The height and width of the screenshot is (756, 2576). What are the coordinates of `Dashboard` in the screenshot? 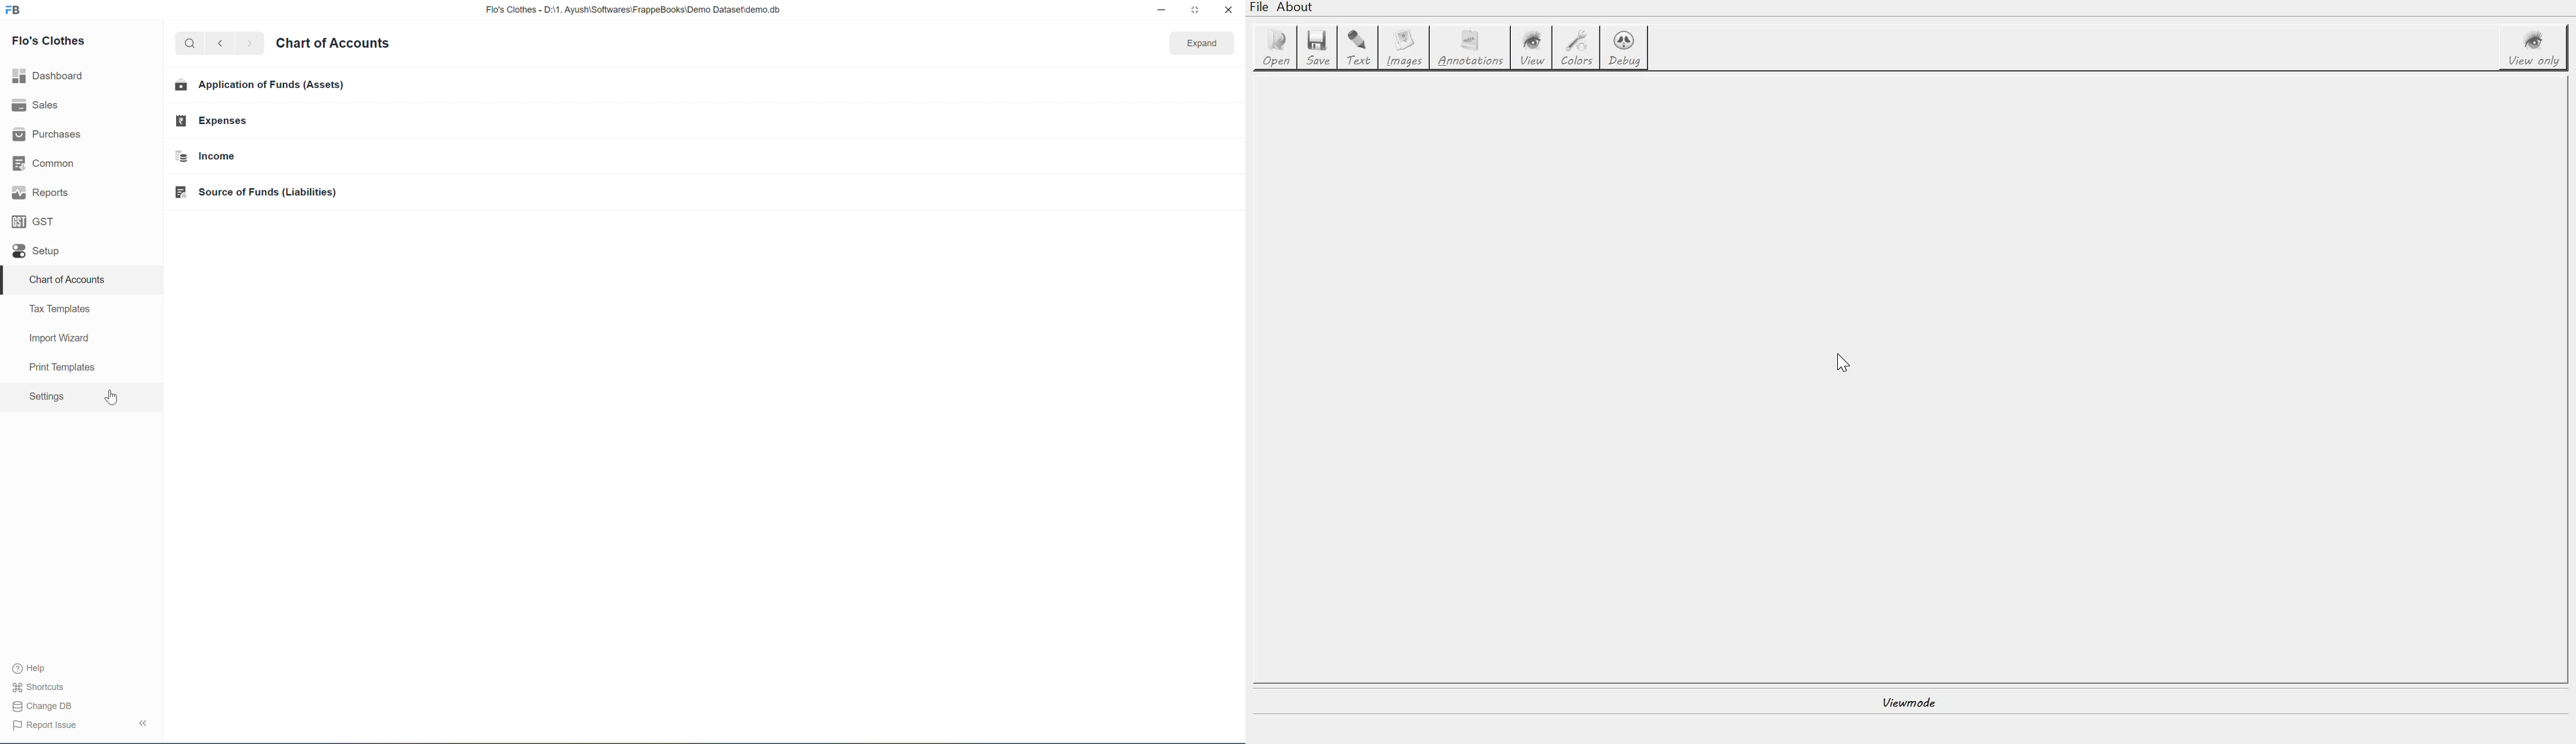 It's located at (49, 77).